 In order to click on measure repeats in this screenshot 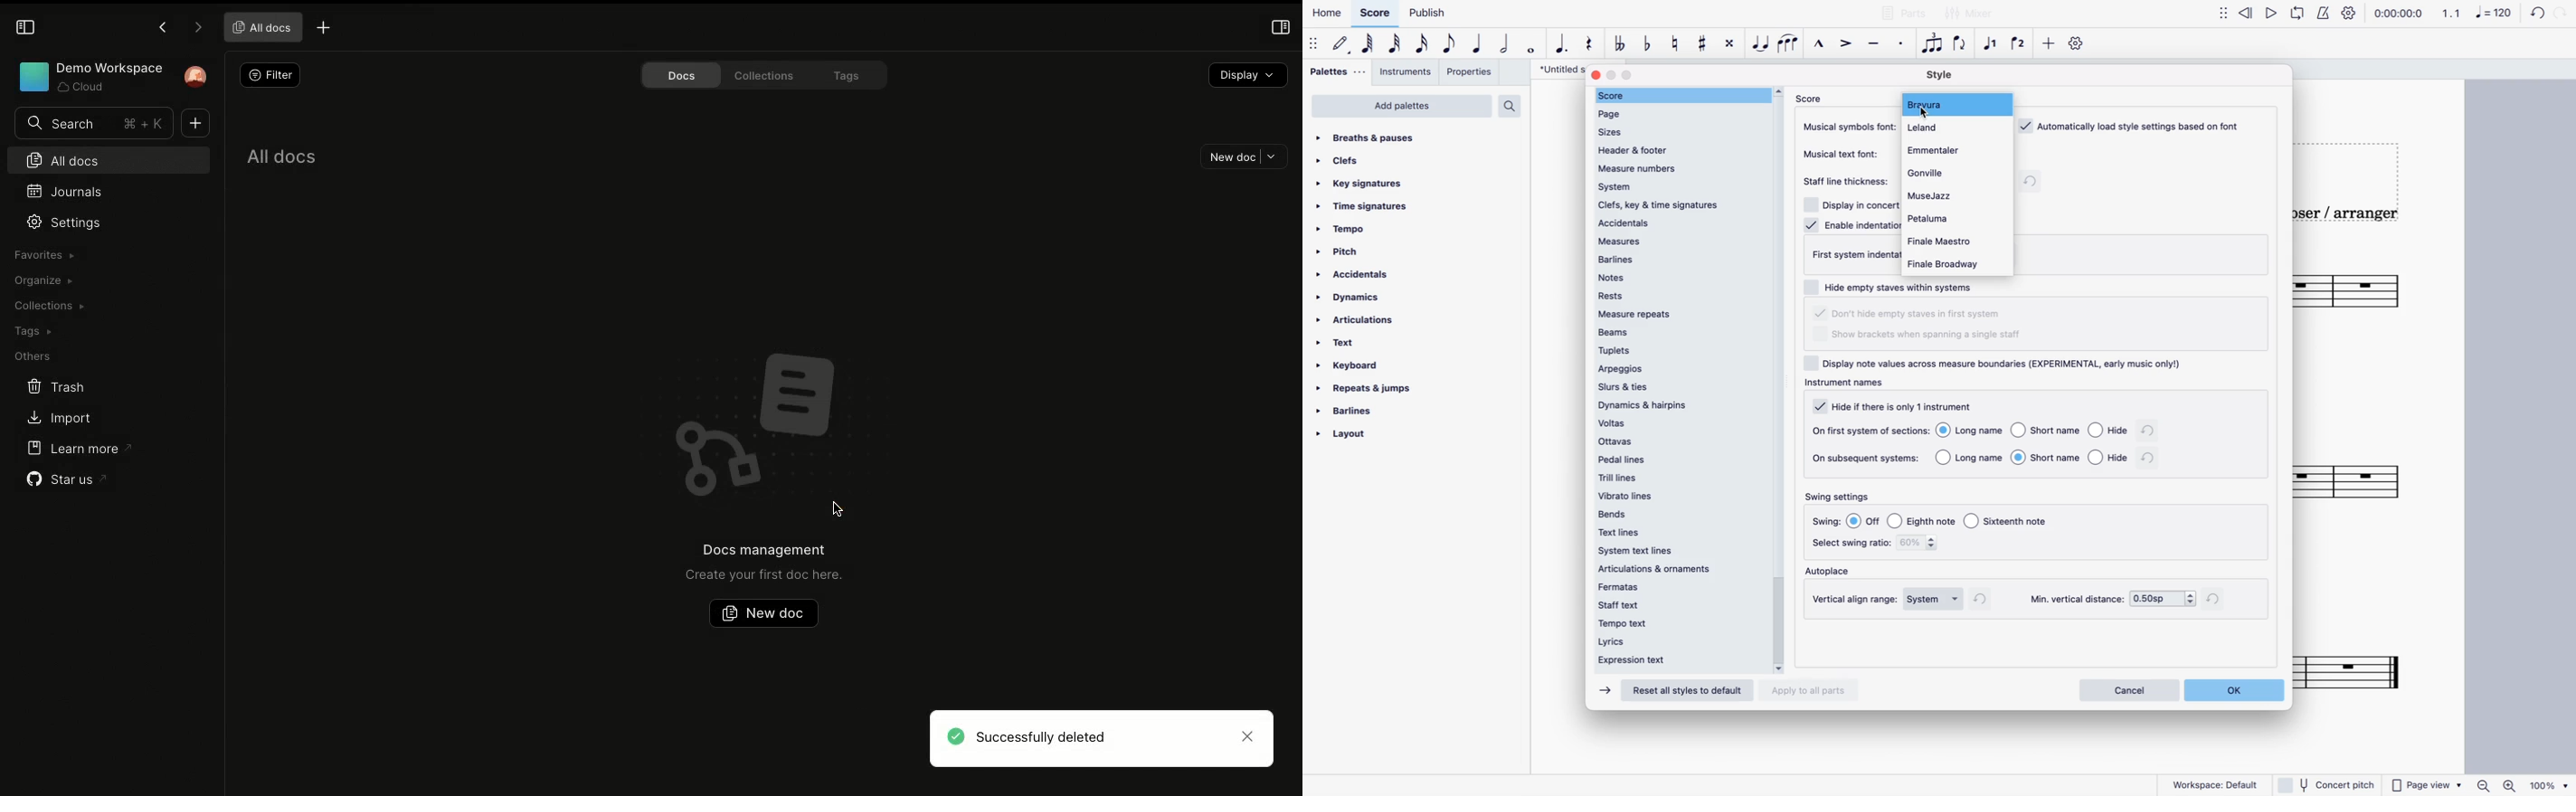, I will do `click(1679, 314)`.